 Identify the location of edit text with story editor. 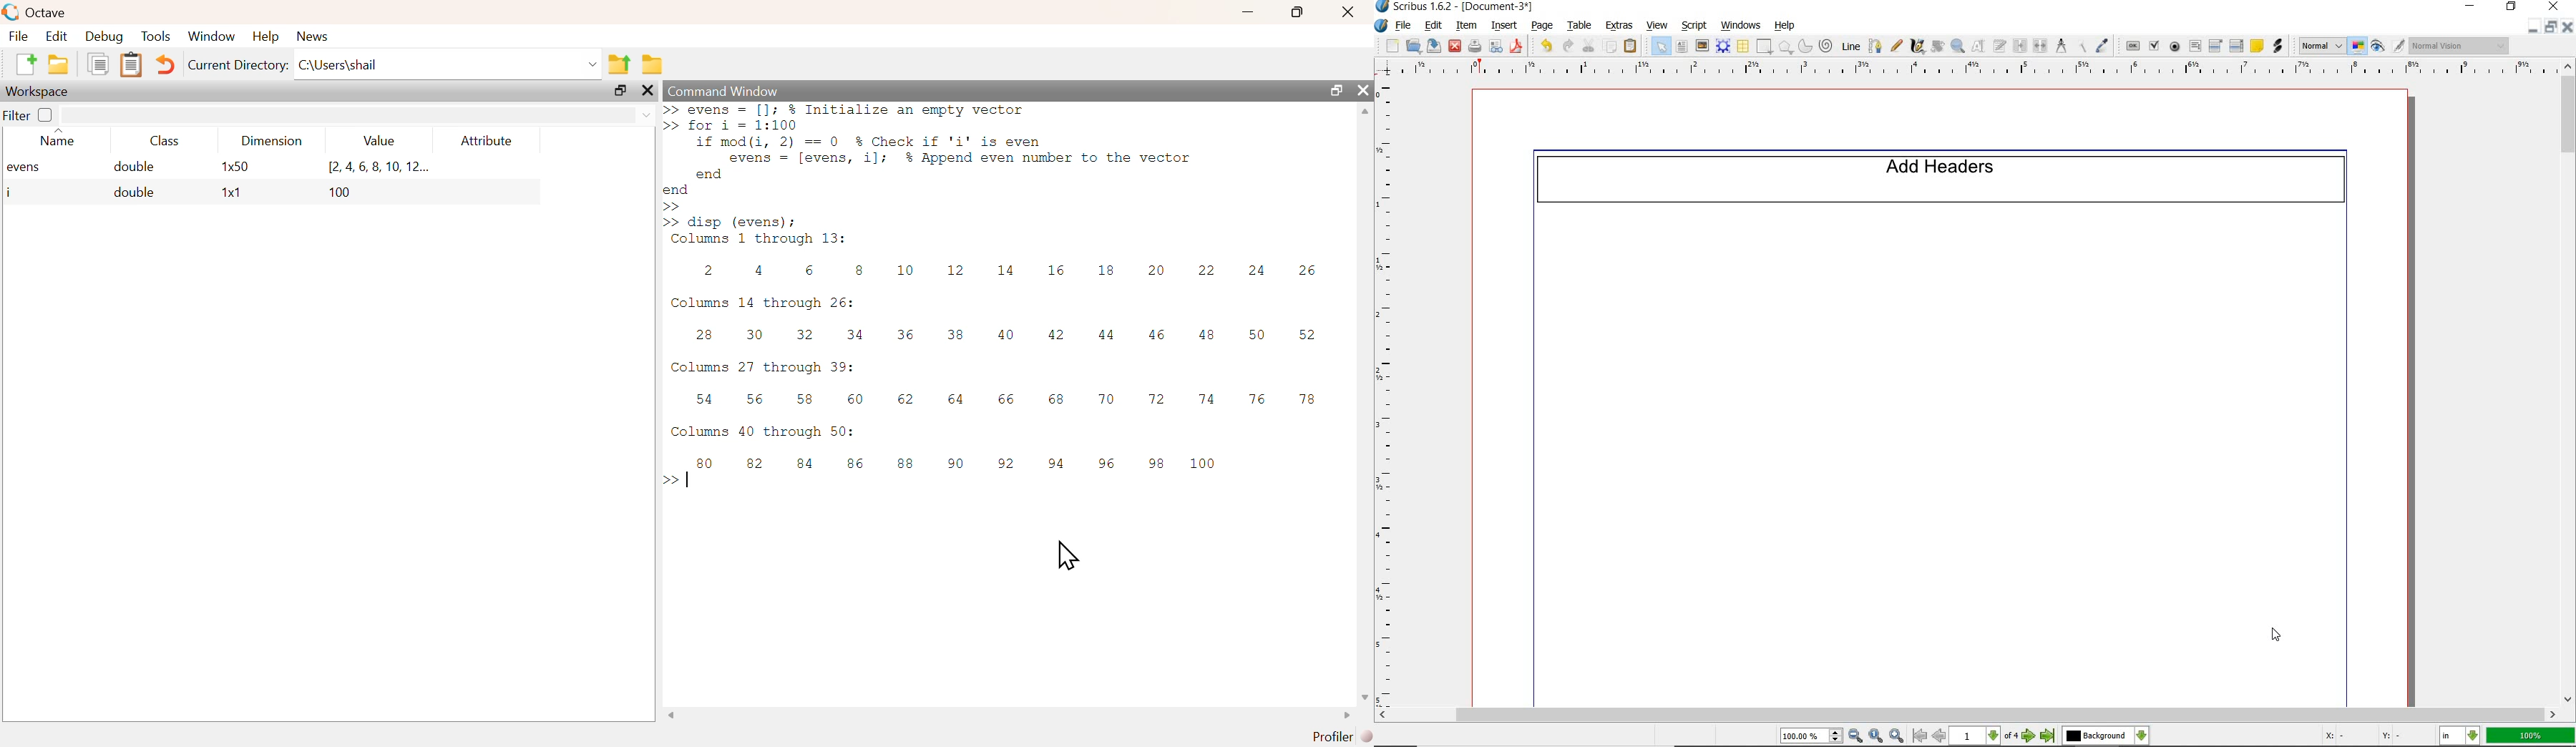
(1999, 45).